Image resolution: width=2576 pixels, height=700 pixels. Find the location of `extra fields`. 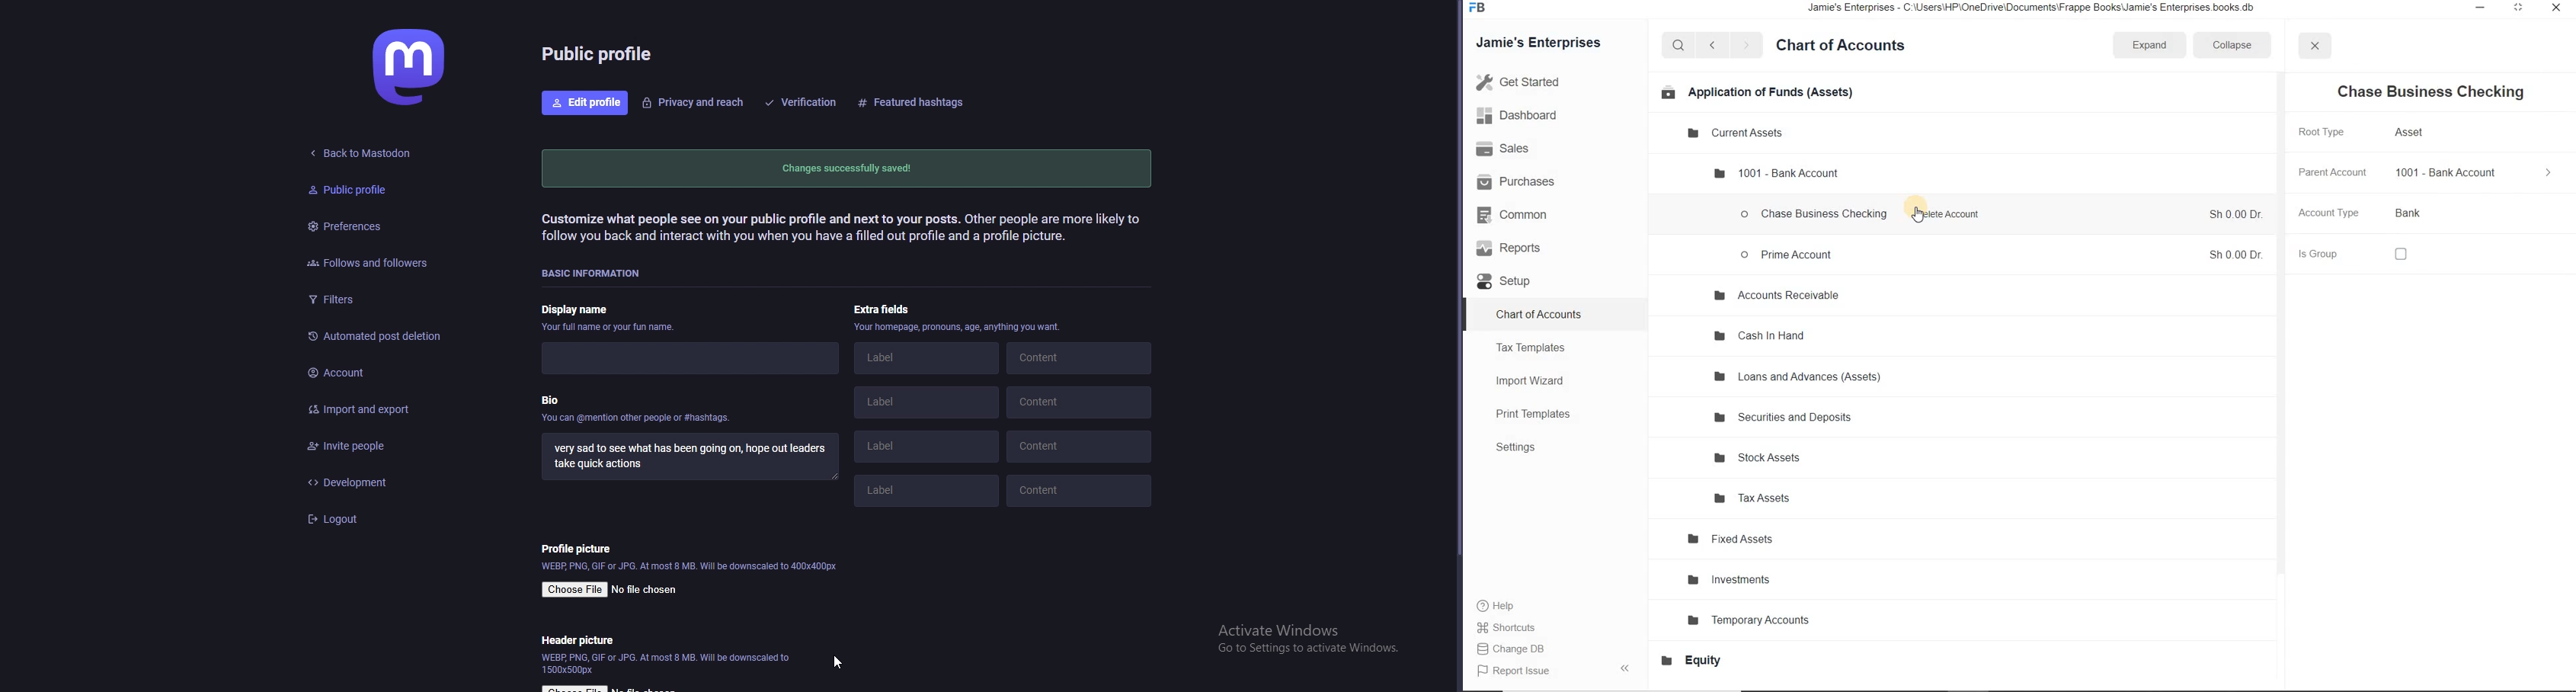

extra fields is located at coordinates (930, 492).